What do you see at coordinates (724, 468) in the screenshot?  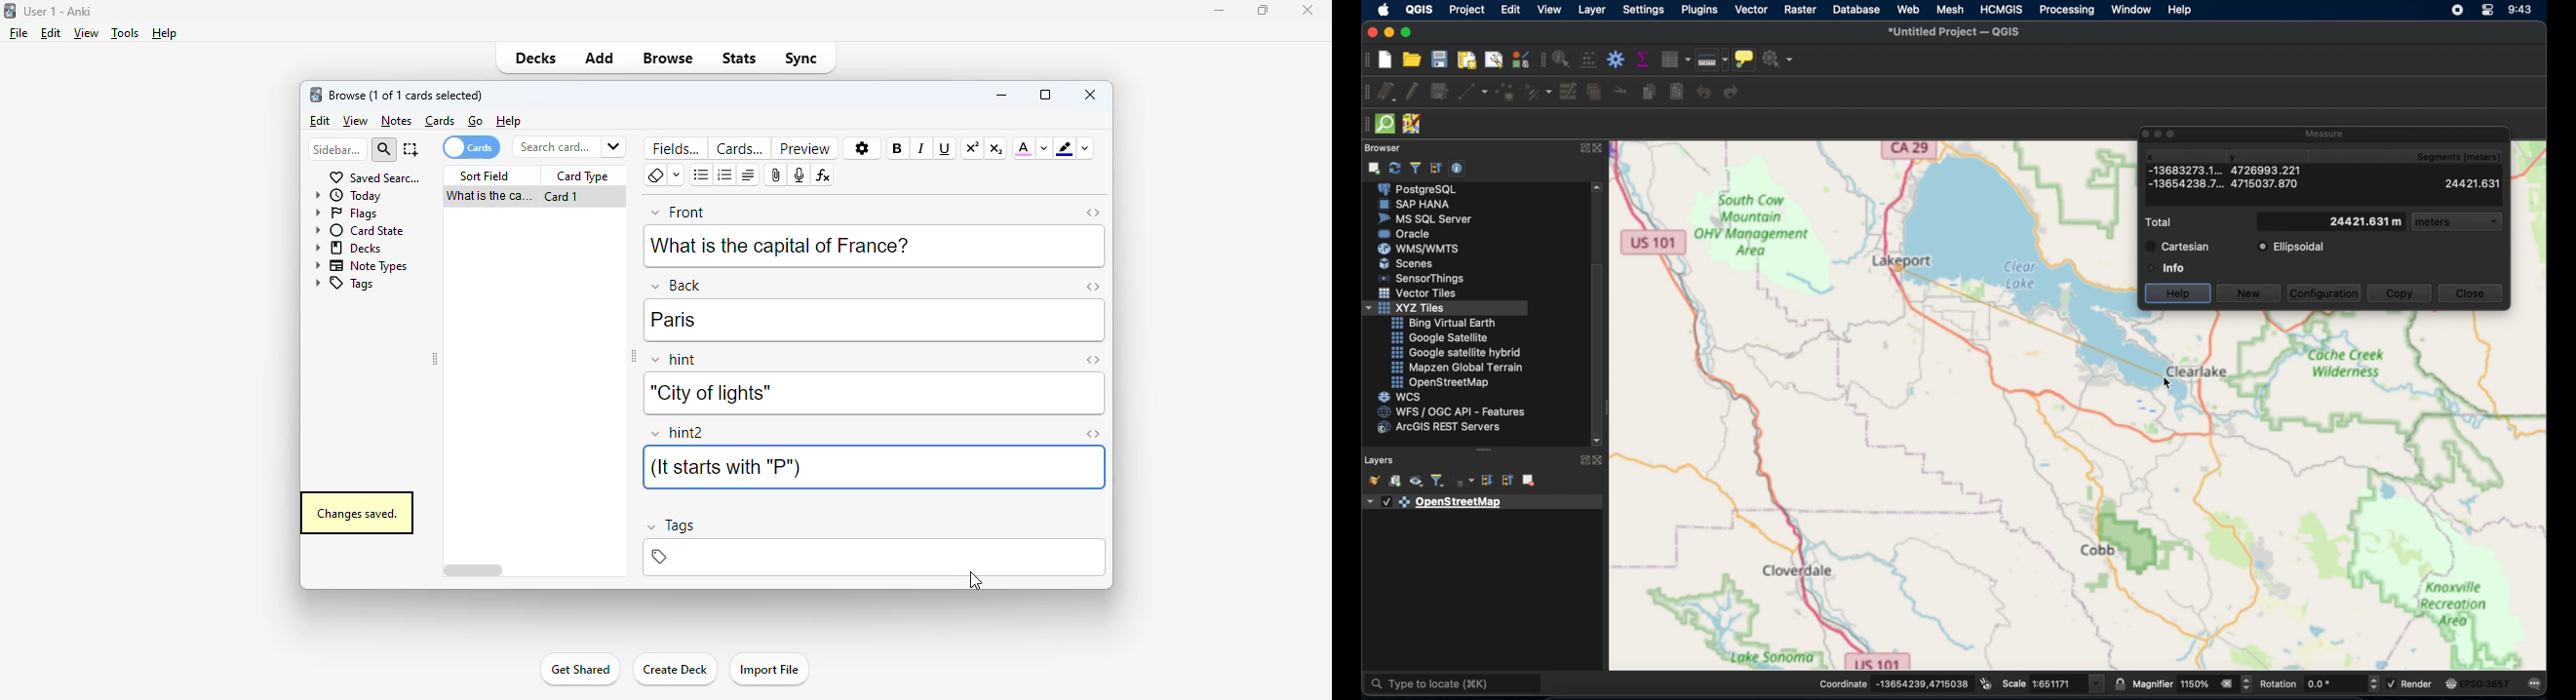 I see `(It starts with "P")` at bounding box center [724, 468].